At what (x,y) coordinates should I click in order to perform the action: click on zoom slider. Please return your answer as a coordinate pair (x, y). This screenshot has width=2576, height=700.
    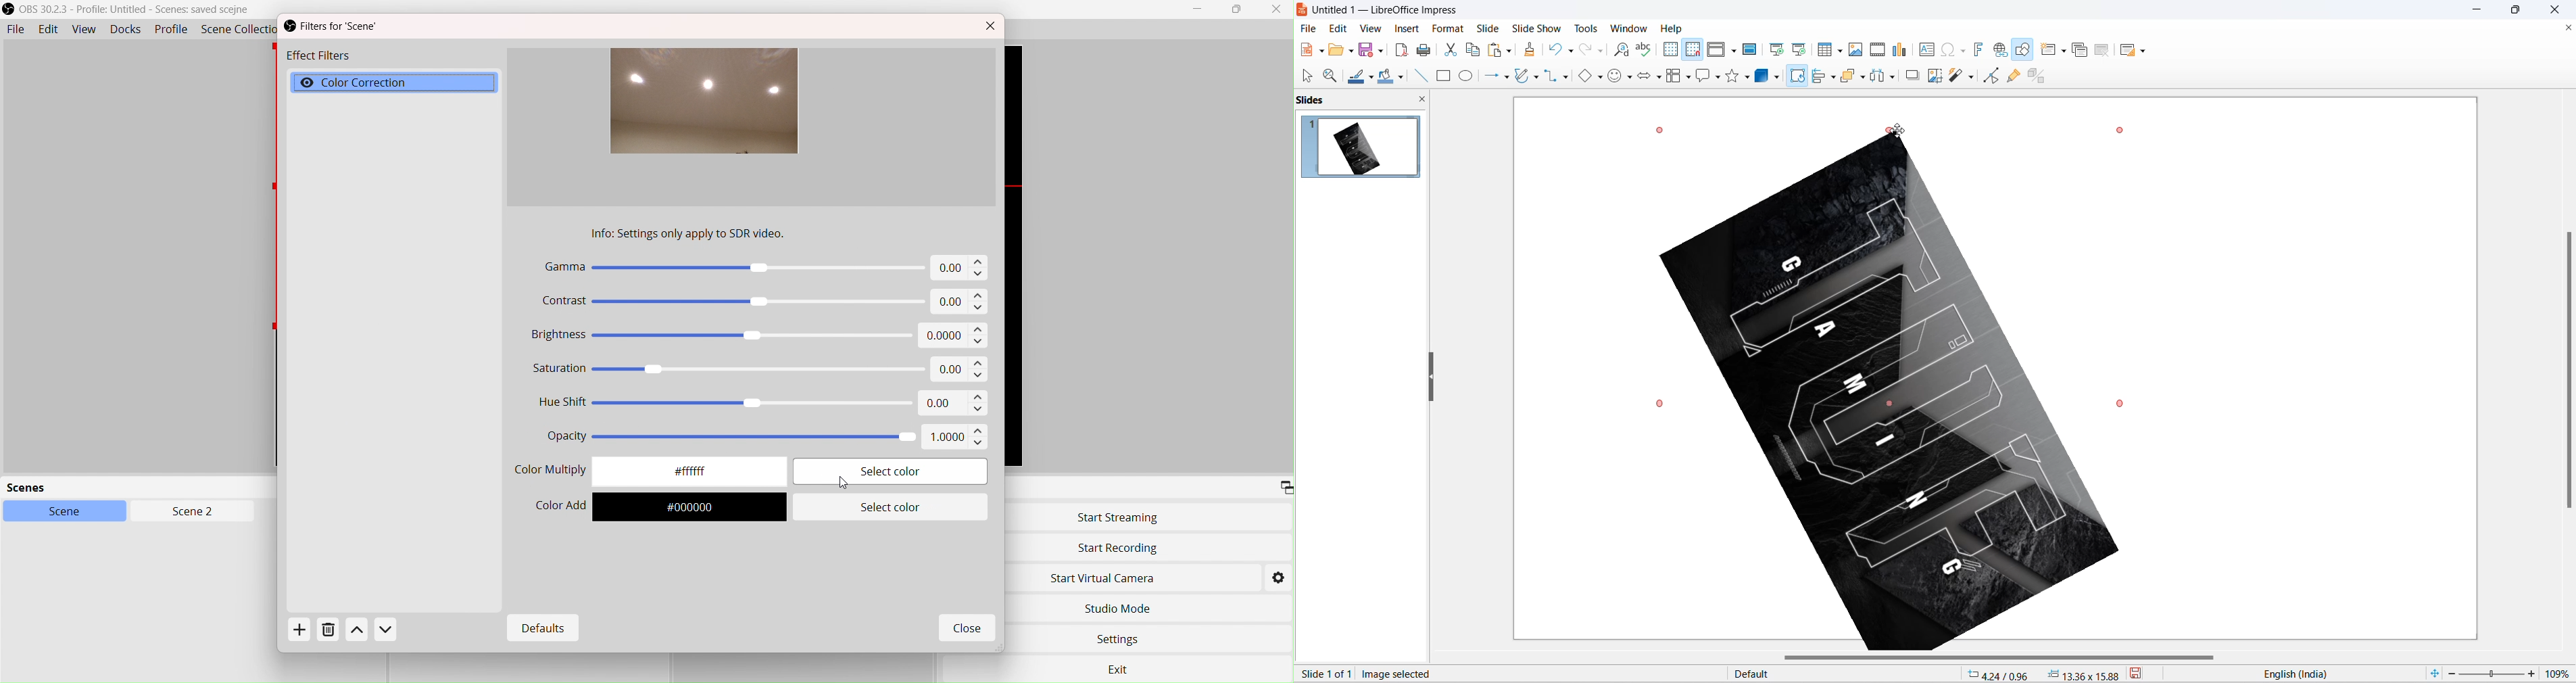
    Looking at the image, I should click on (2491, 674).